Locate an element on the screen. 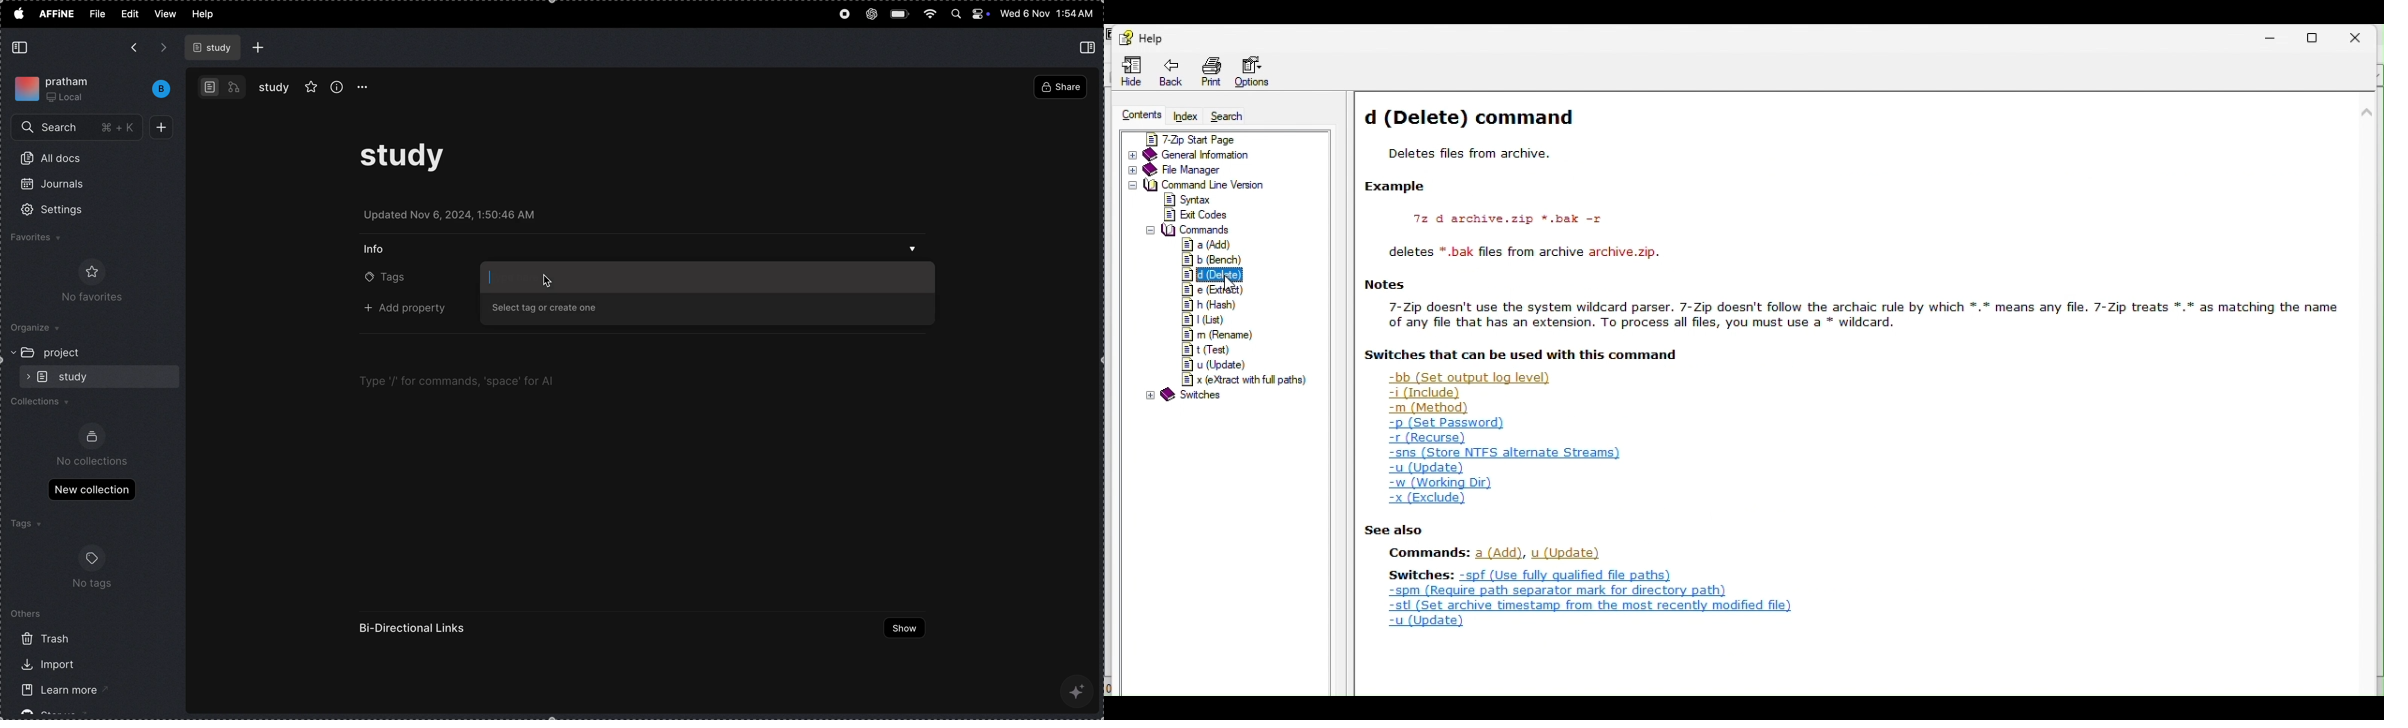 The width and height of the screenshot is (2408, 728). d is located at coordinates (1213, 276).